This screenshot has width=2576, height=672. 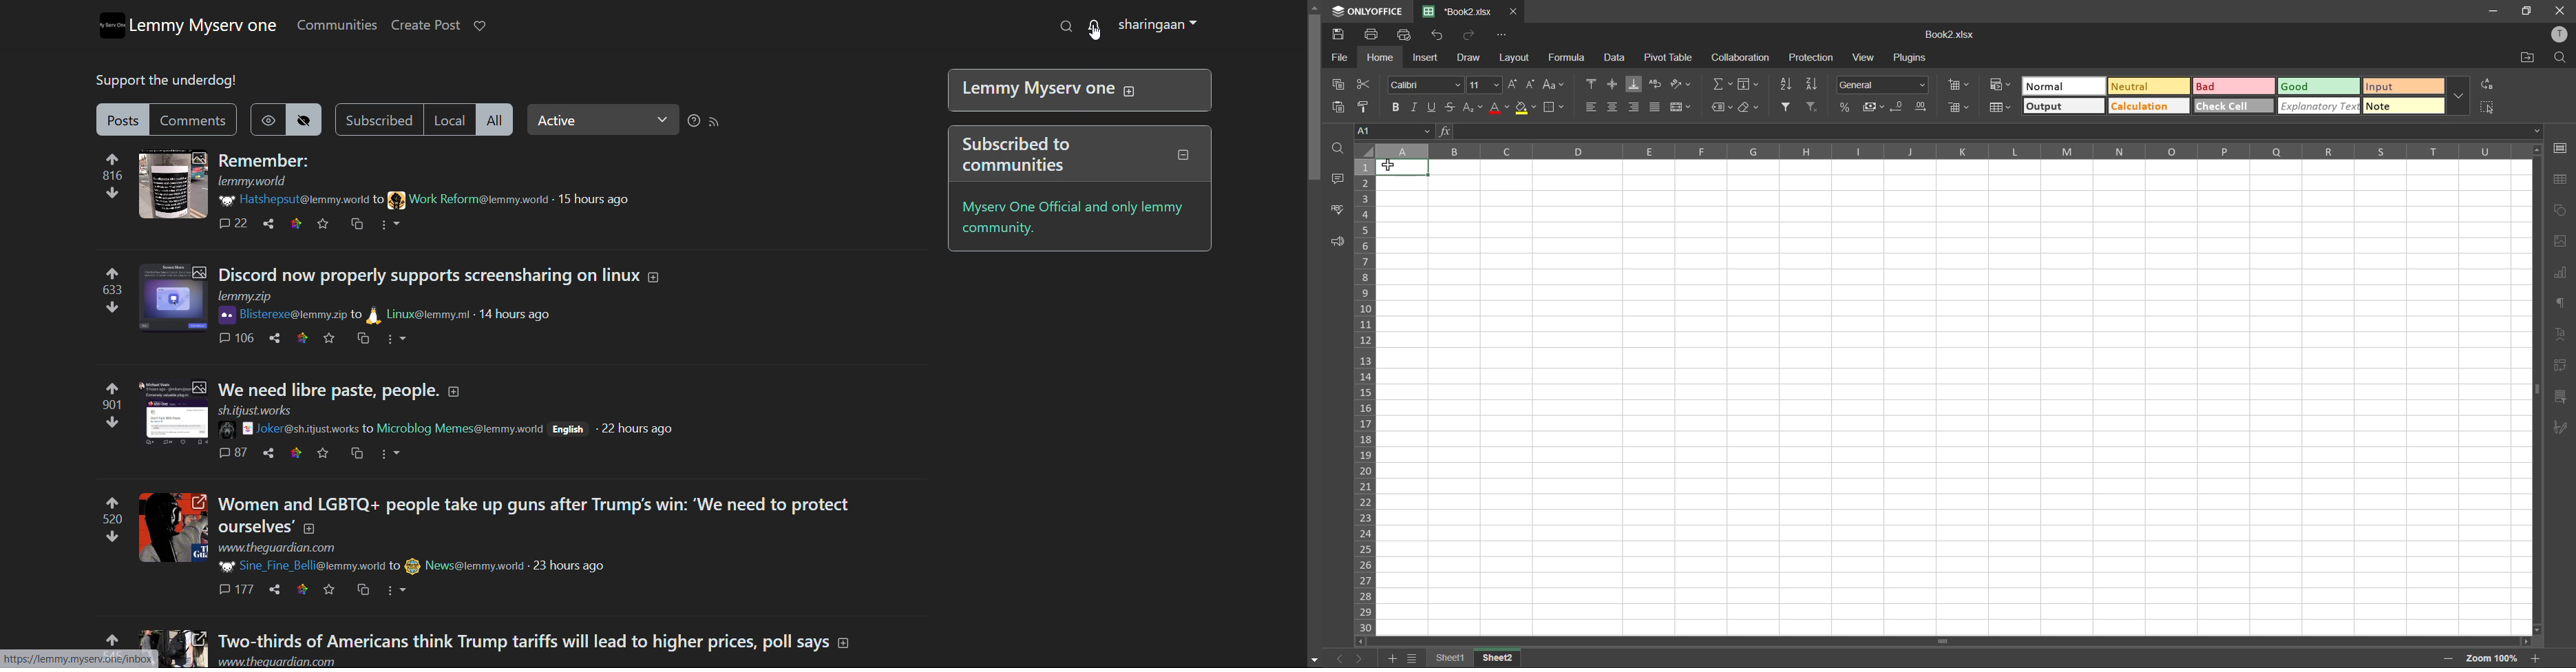 What do you see at coordinates (1722, 108) in the screenshot?
I see `named ranges` at bounding box center [1722, 108].